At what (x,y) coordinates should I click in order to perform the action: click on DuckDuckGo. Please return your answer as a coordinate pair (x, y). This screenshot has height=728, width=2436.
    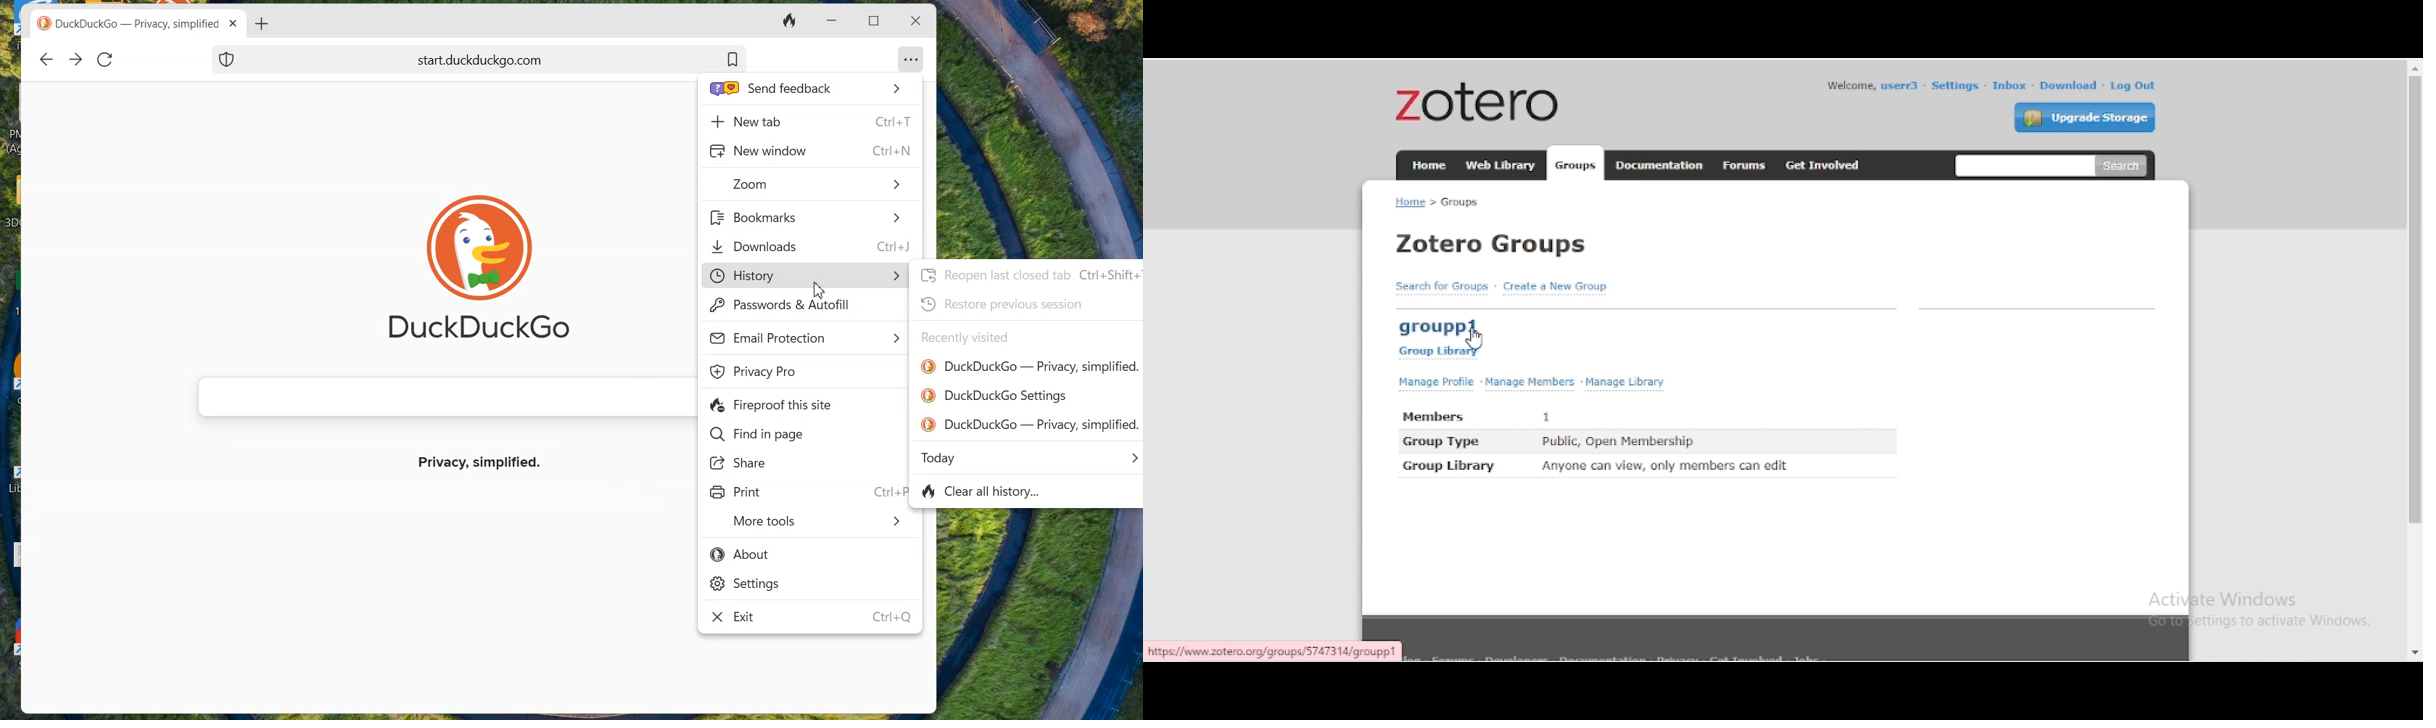
    Looking at the image, I should click on (481, 330).